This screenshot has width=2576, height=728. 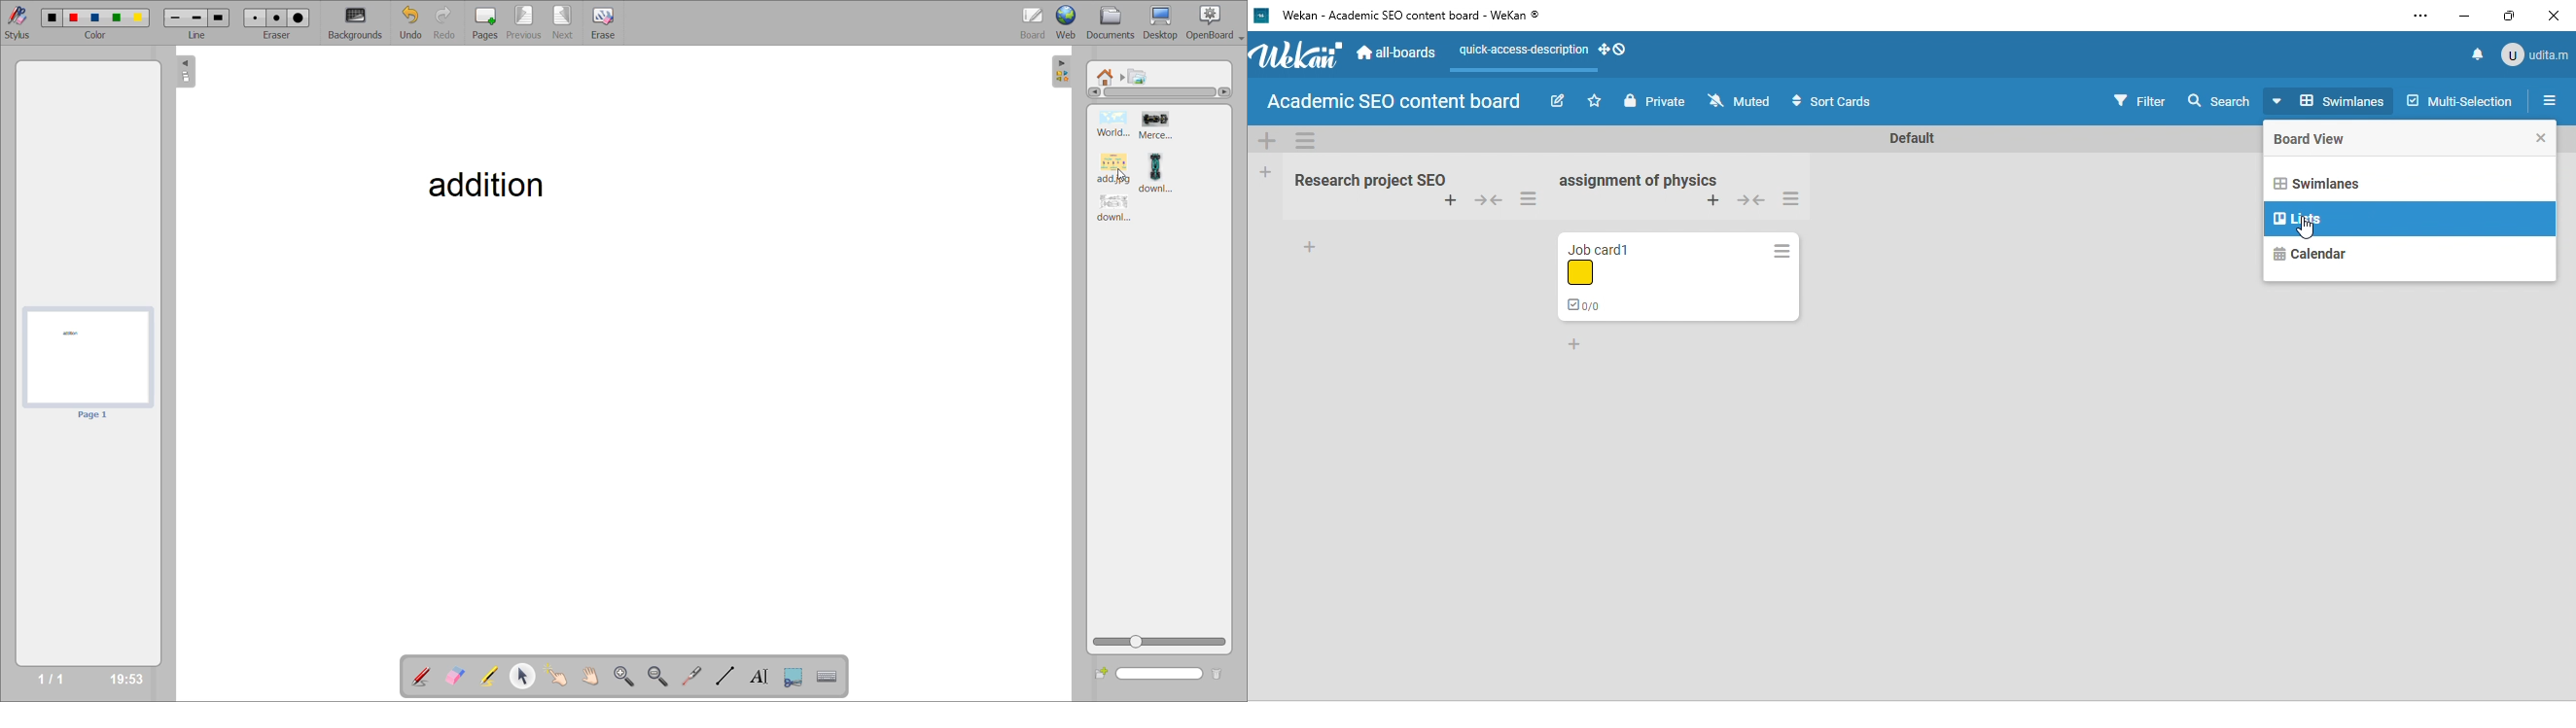 What do you see at coordinates (75, 19) in the screenshot?
I see `color 2` at bounding box center [75, 19].